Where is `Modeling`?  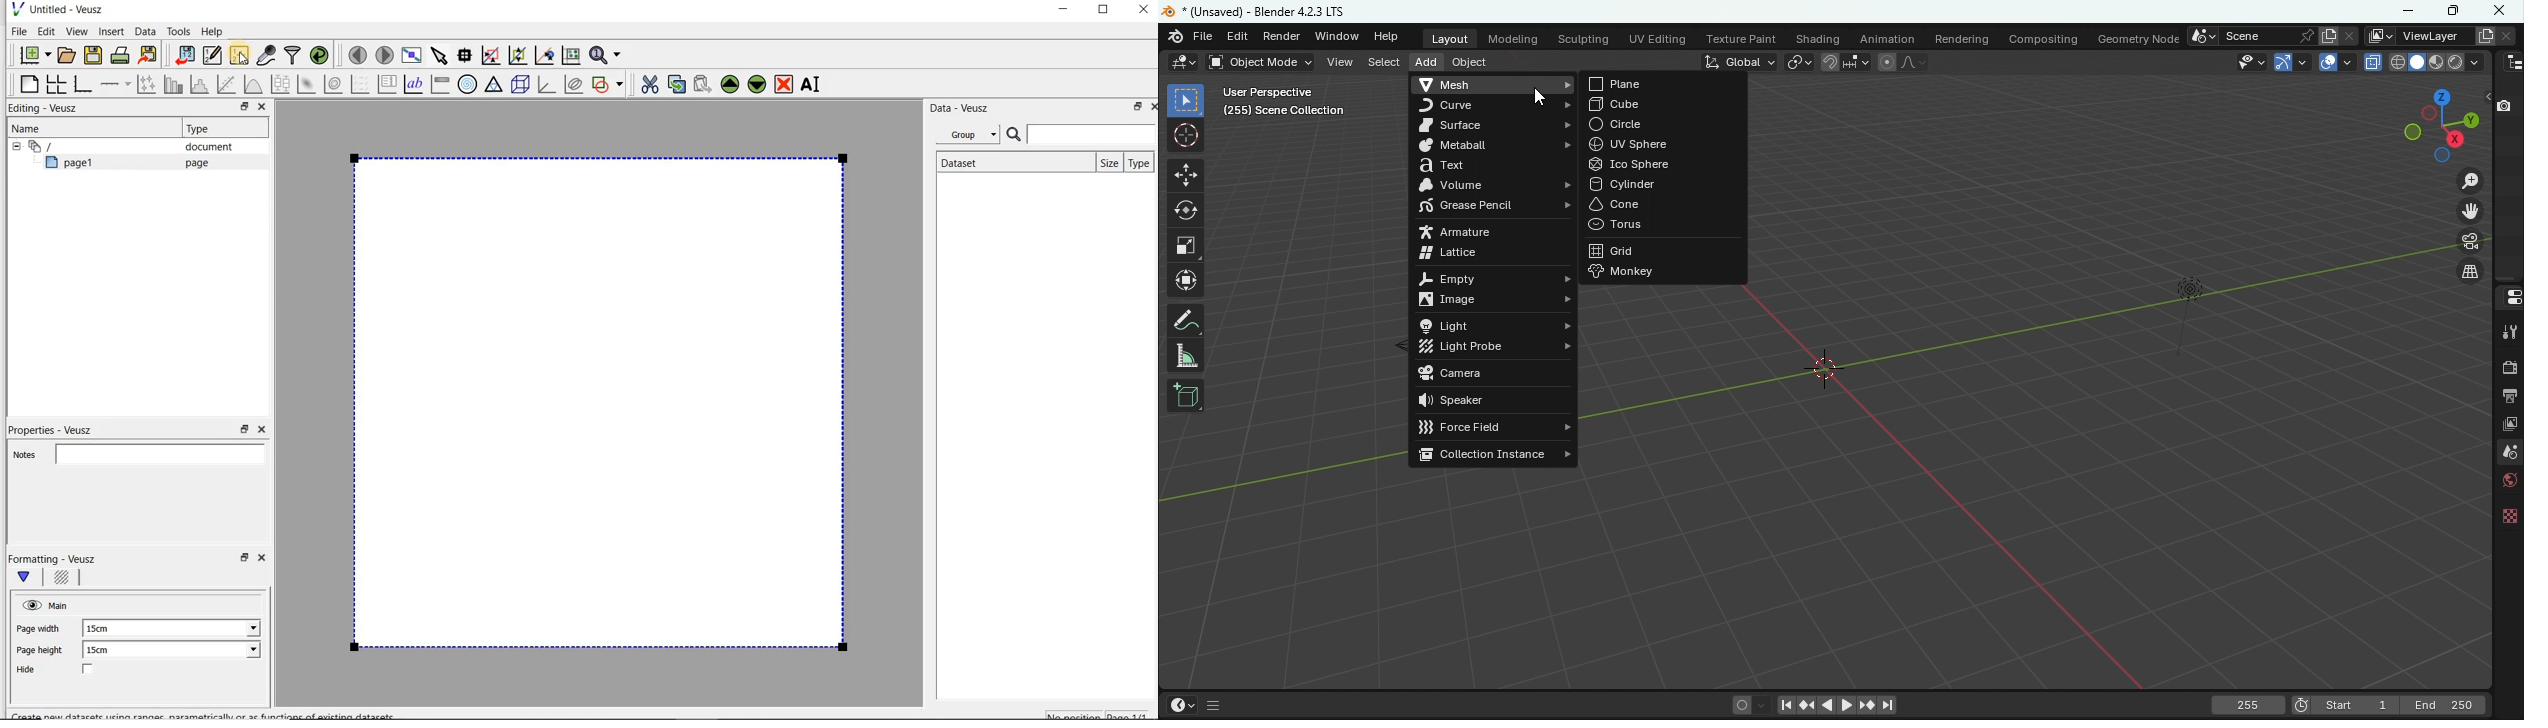
Modeling is located at coordinates (1512, 37).